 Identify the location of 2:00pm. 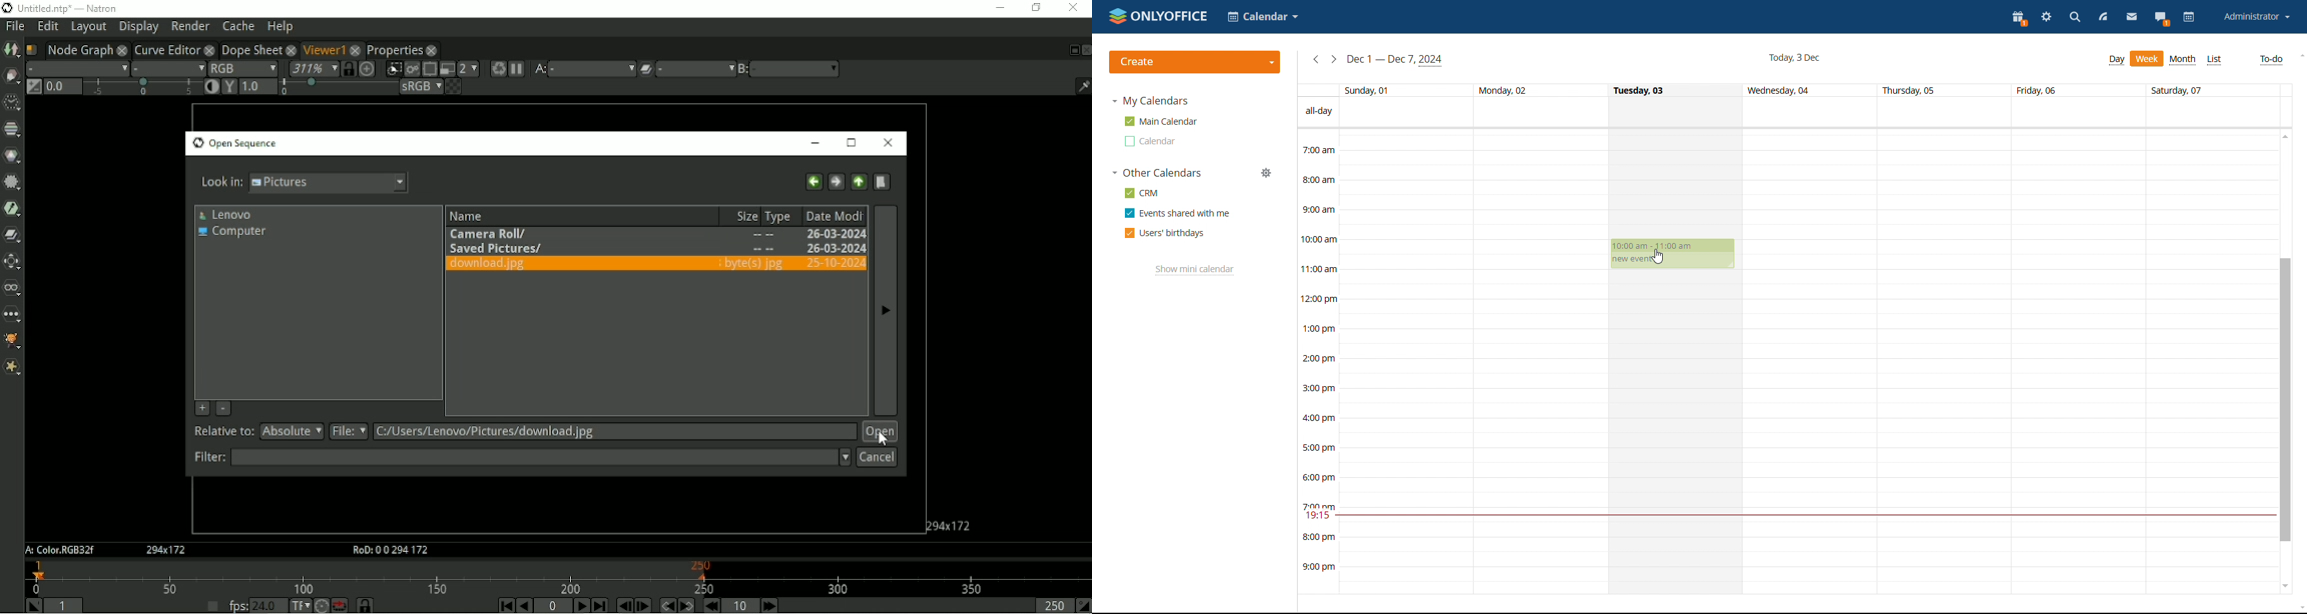
(1320, 360).